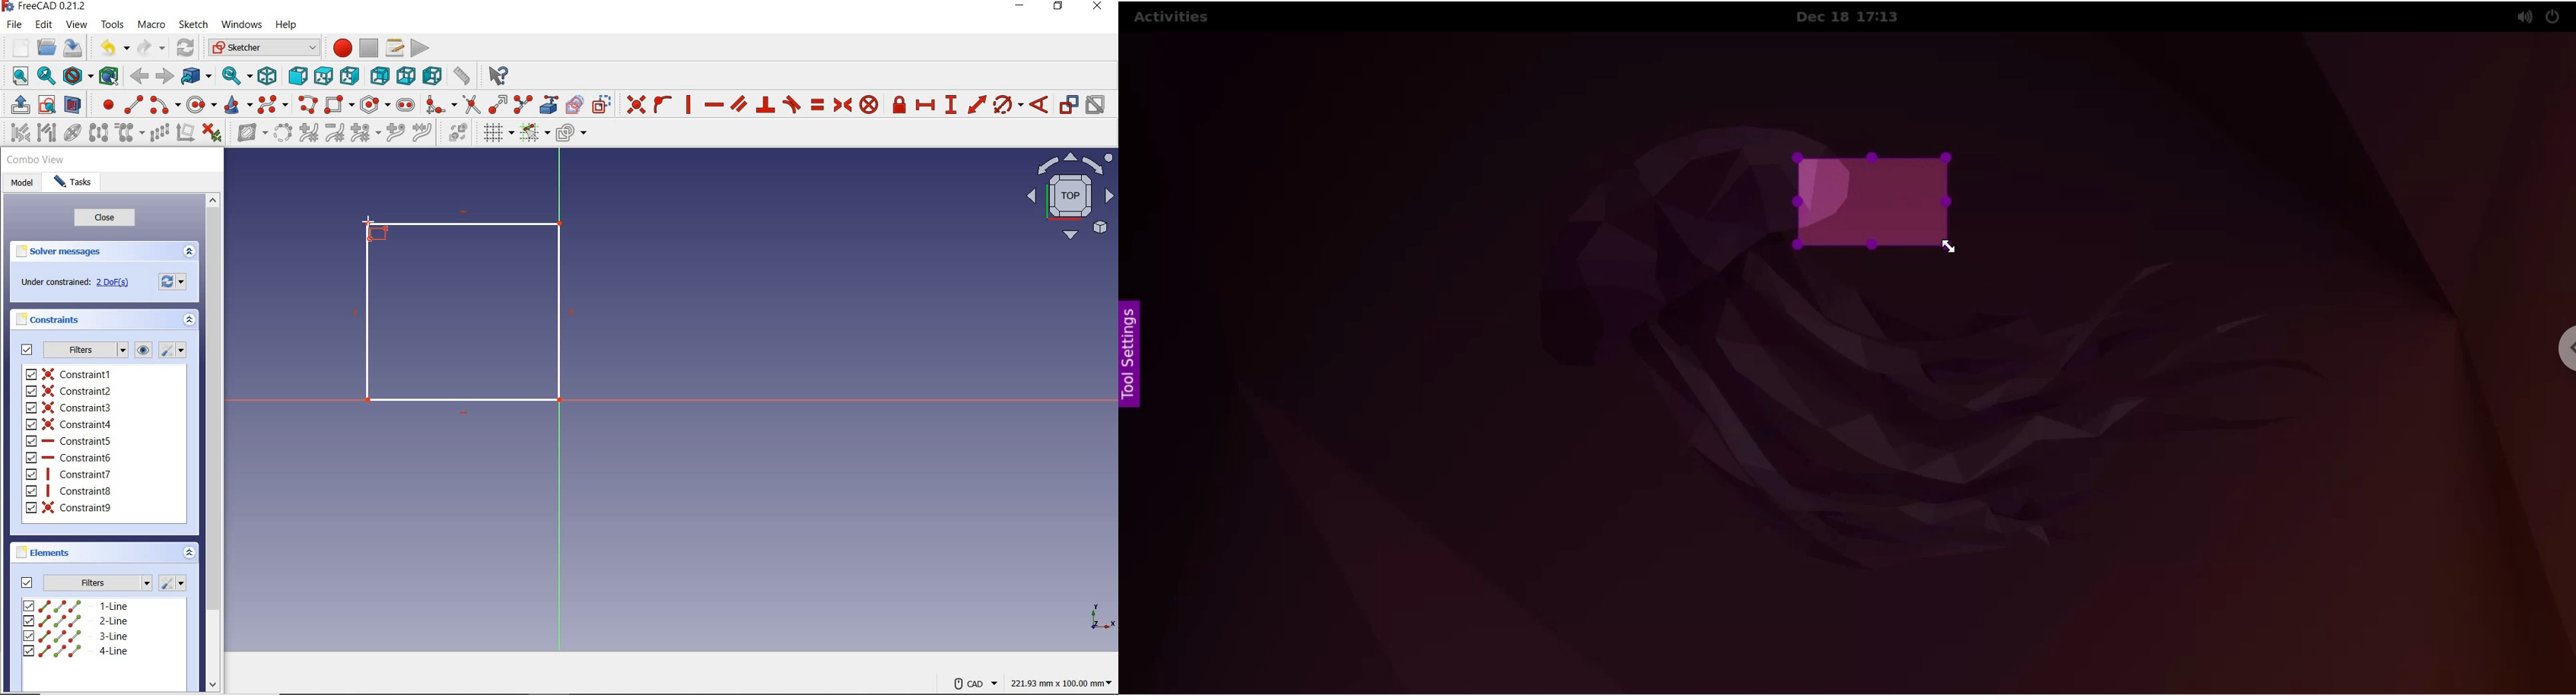 Image resolution: width=2576 pixels, height=700 pixels. What do you see at coordinates (365, 133) in the screenshot?
I see `modify knot multiplicity` at bounding box center [365, 133].